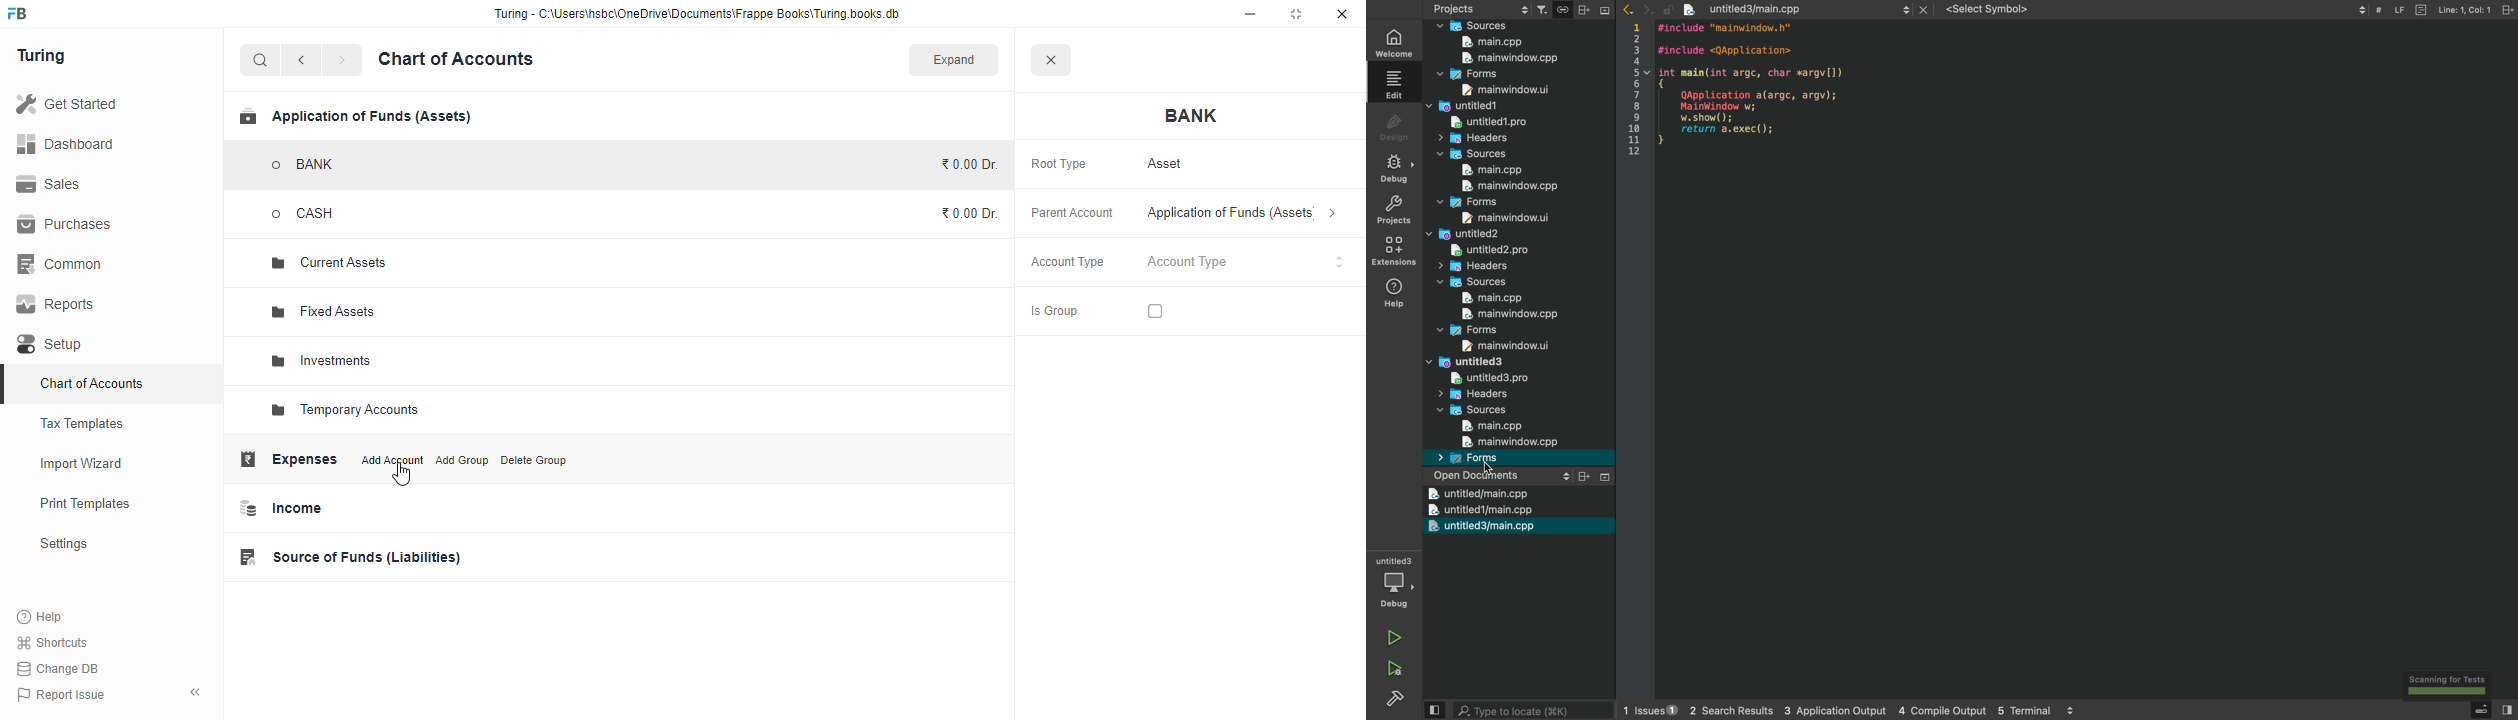 The height and width of the screenshot is (728, 2520). Describe the element at coordinates (18, 13) in the screenshot. I see `logo` at that location.